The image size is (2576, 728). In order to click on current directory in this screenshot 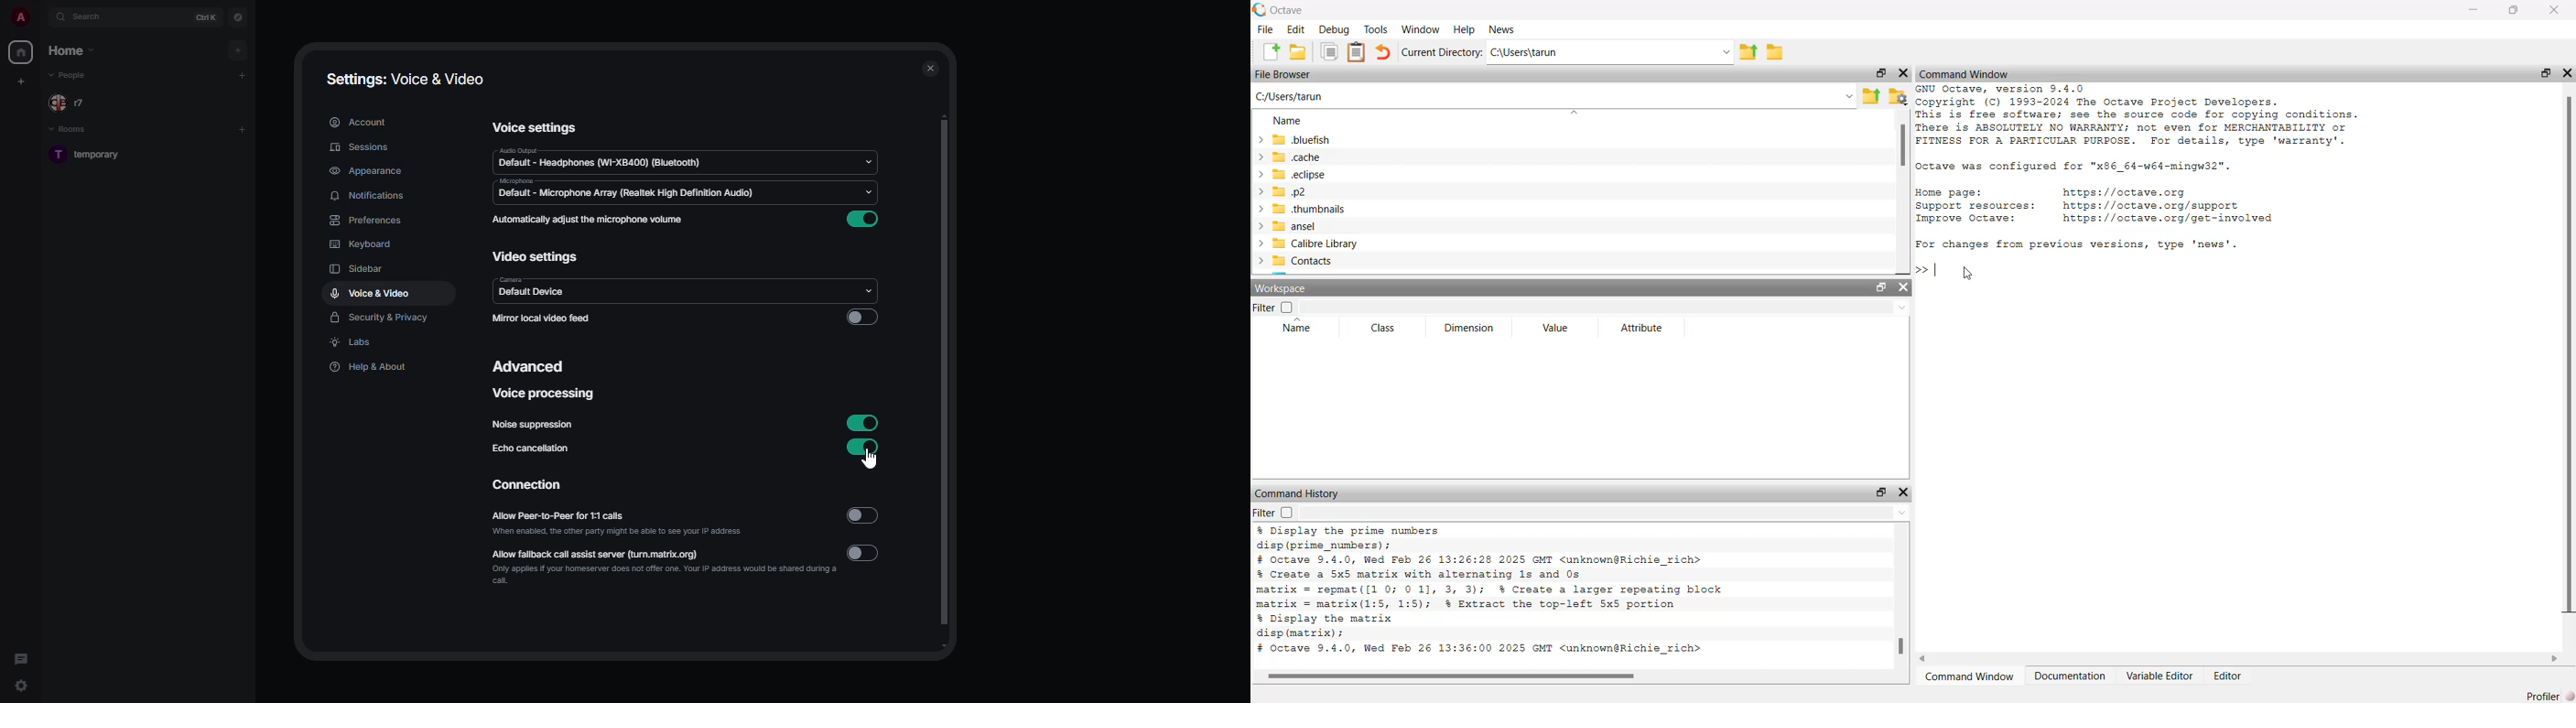, I will do `click(1442, 52)`.